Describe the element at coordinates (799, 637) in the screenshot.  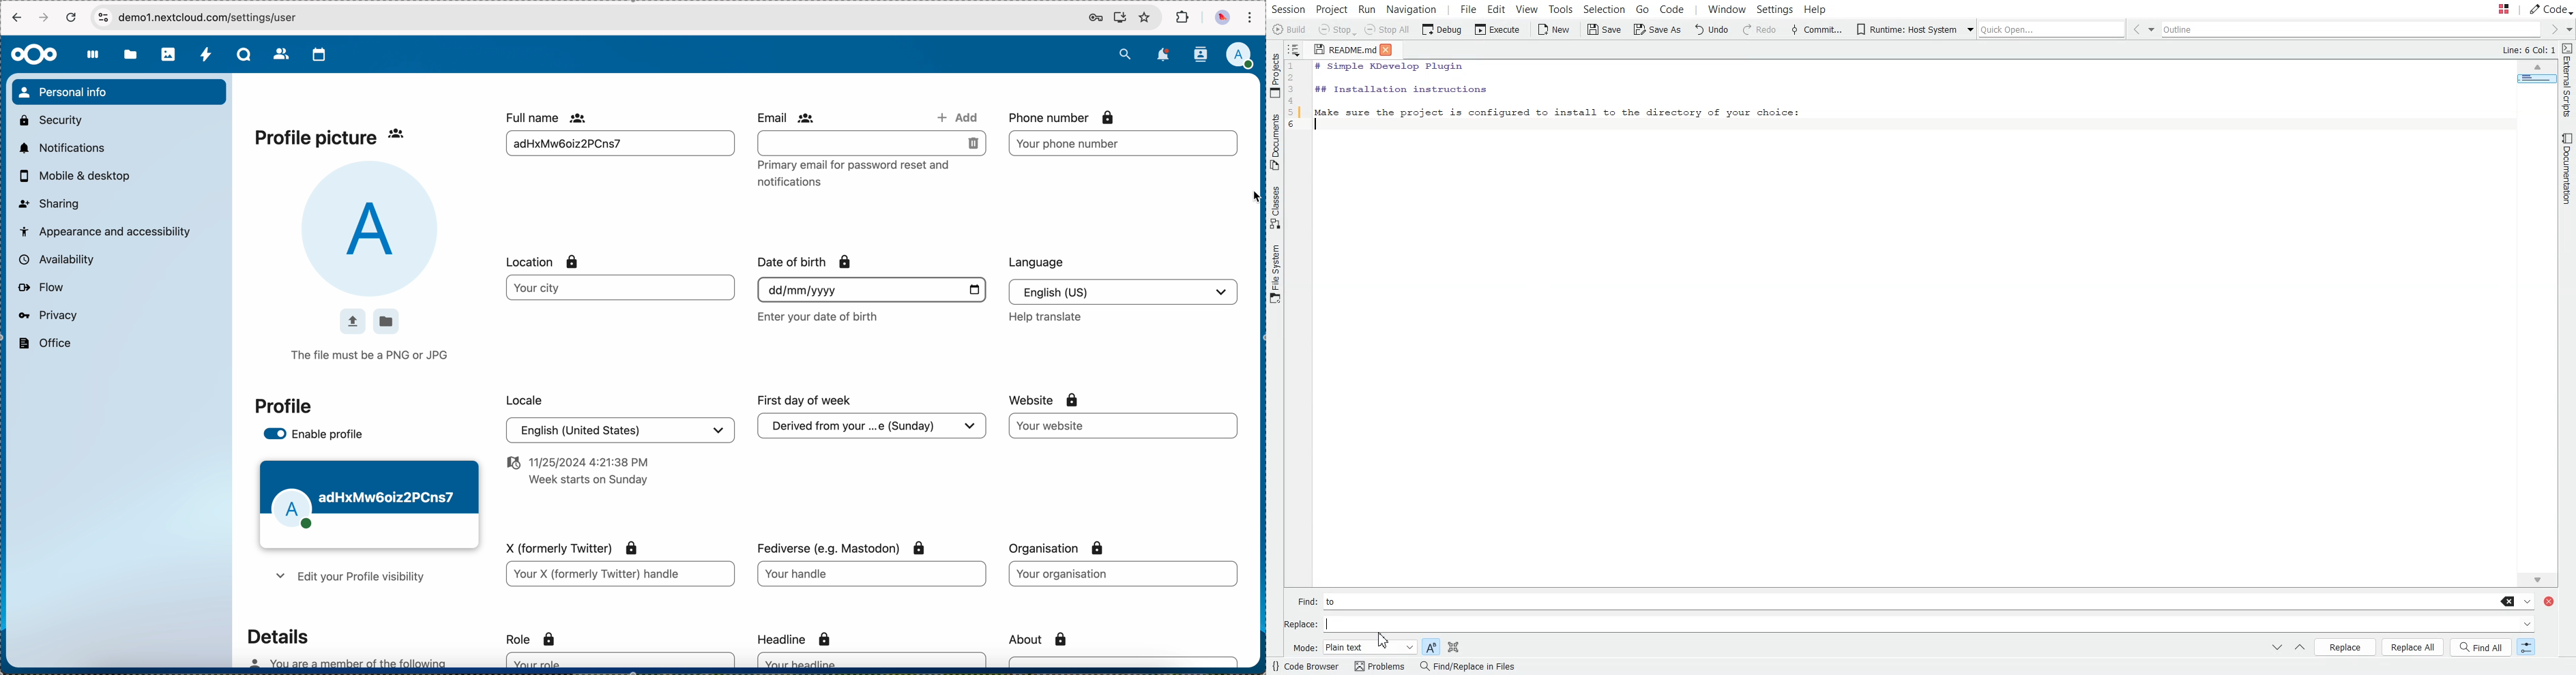
I see `headline` at that location.